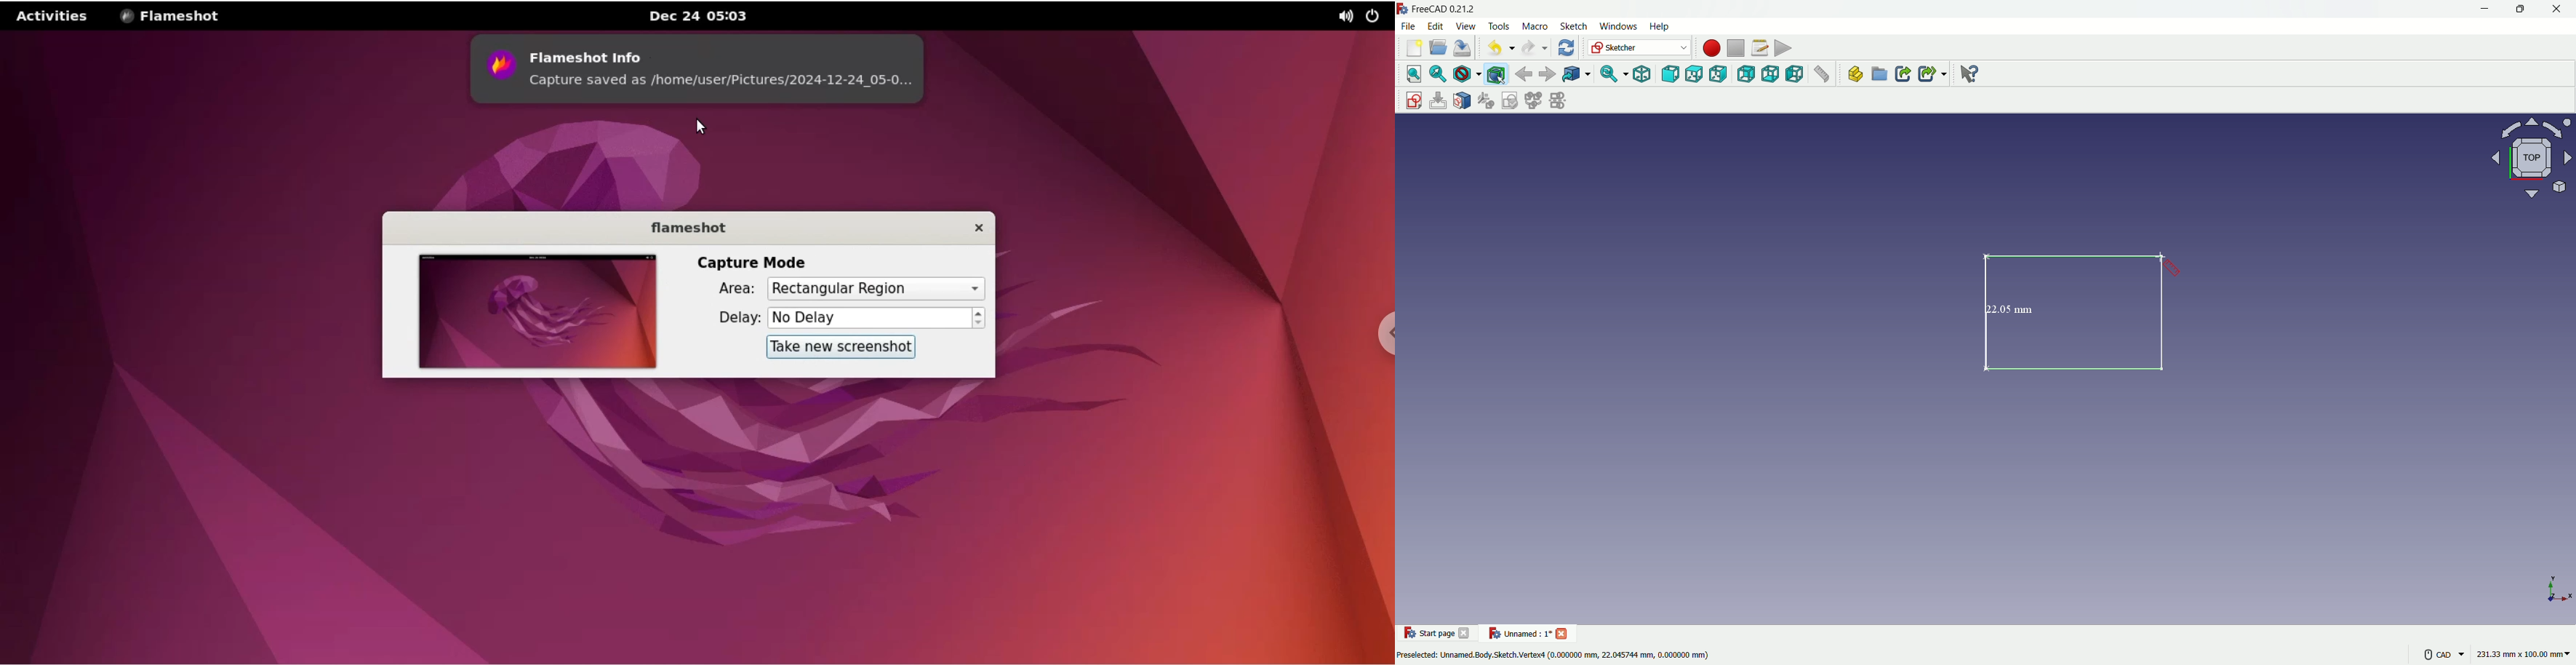 This screenshot has width=2576, height=672. What do you see at coordinates (1437, 74) in the screenshot?
I see `fit selection` at bounding box center [1437, 74].